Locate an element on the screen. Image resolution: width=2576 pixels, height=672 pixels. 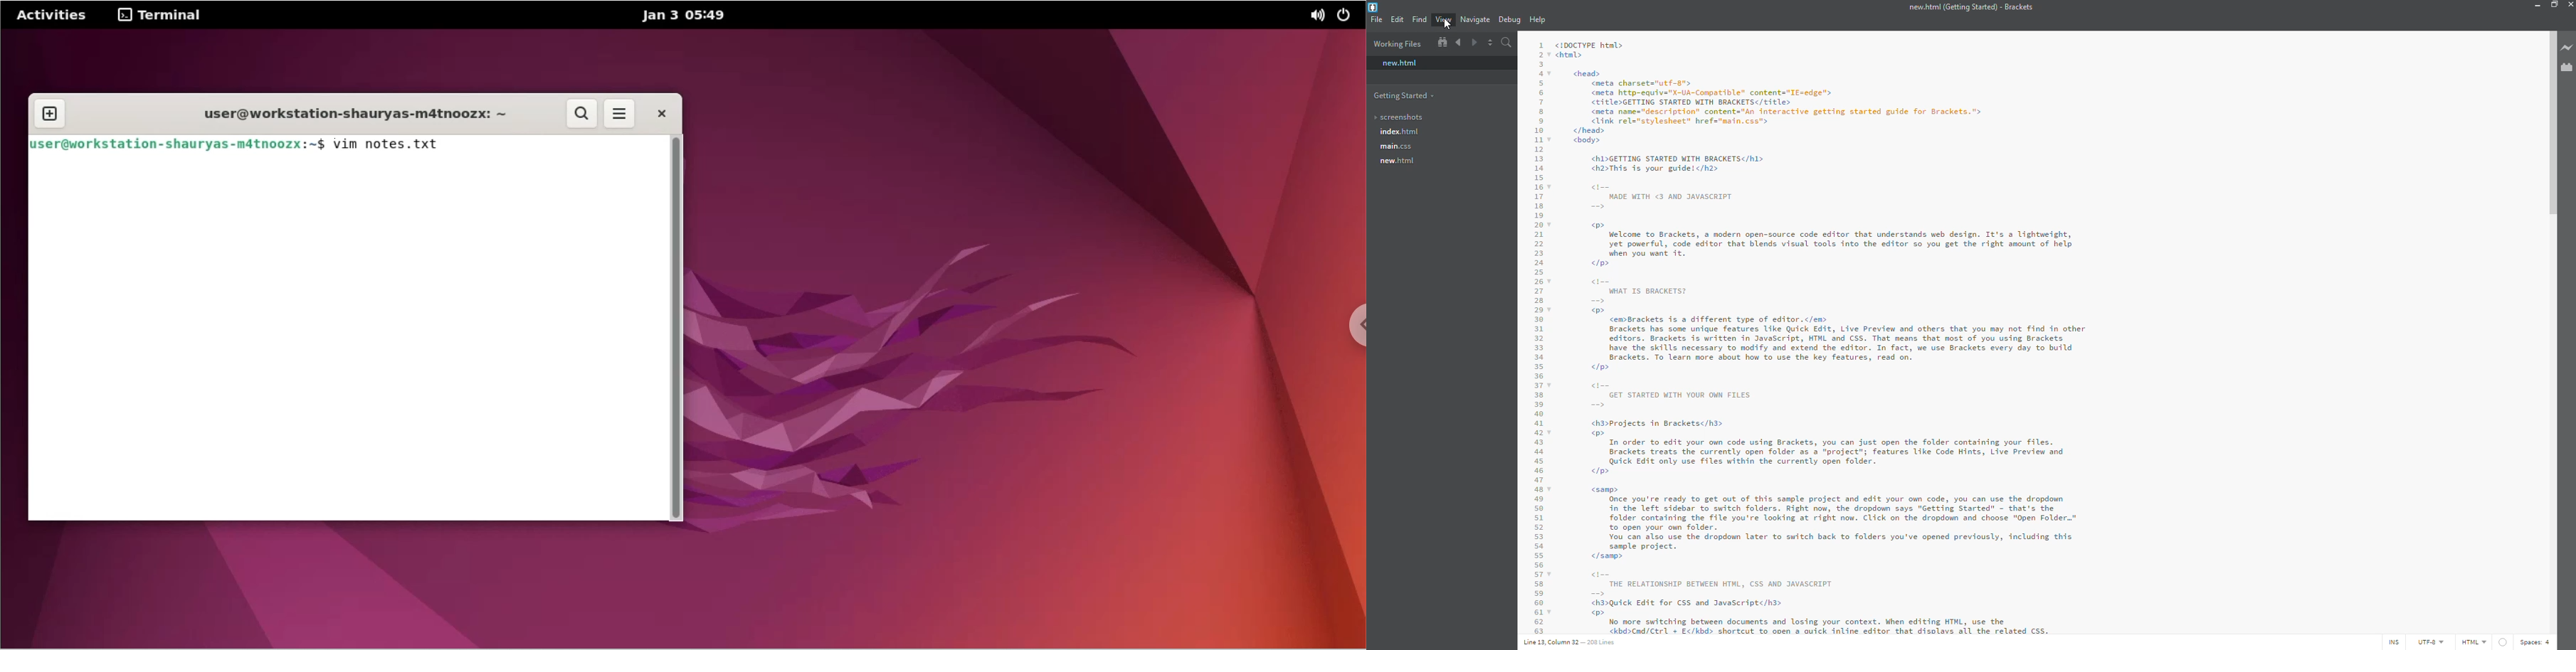
debug is located at coordinates (1508, 20).